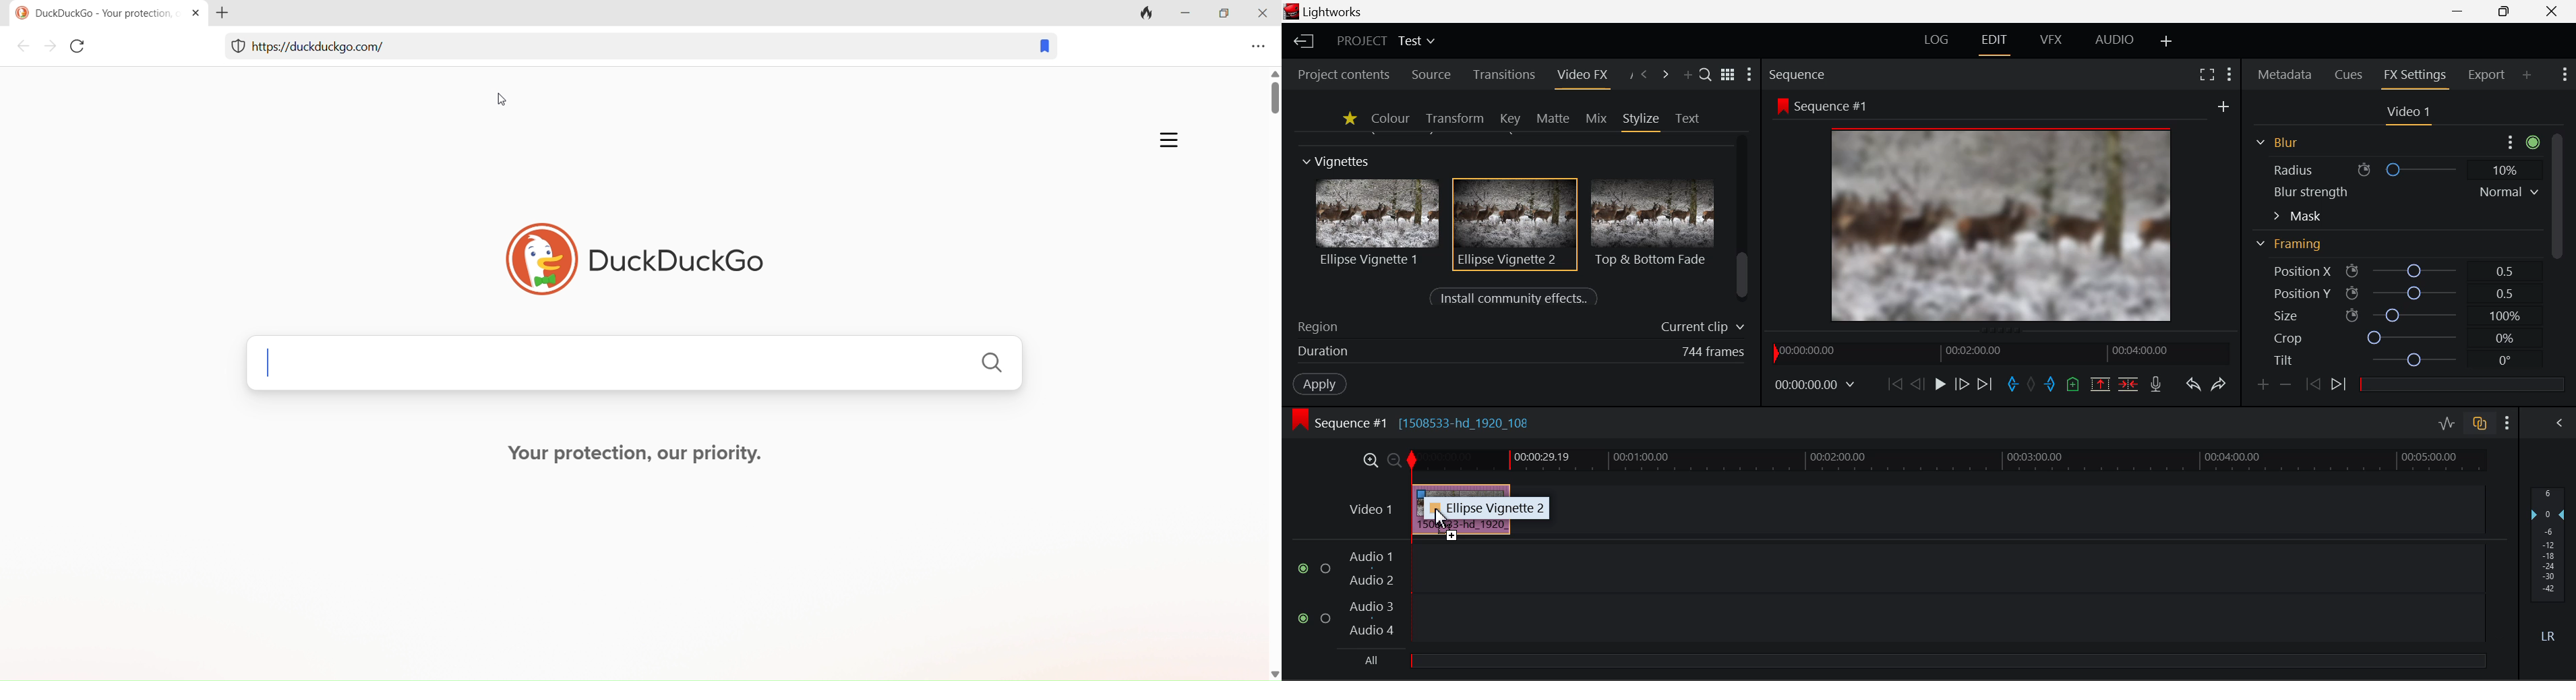 Image resolution: width=2576 pixels, height=700 pixels. What do you see at coordinates (1454, 118) in the screenshot?
I see `Transform` at bounding box center [1454, 118].